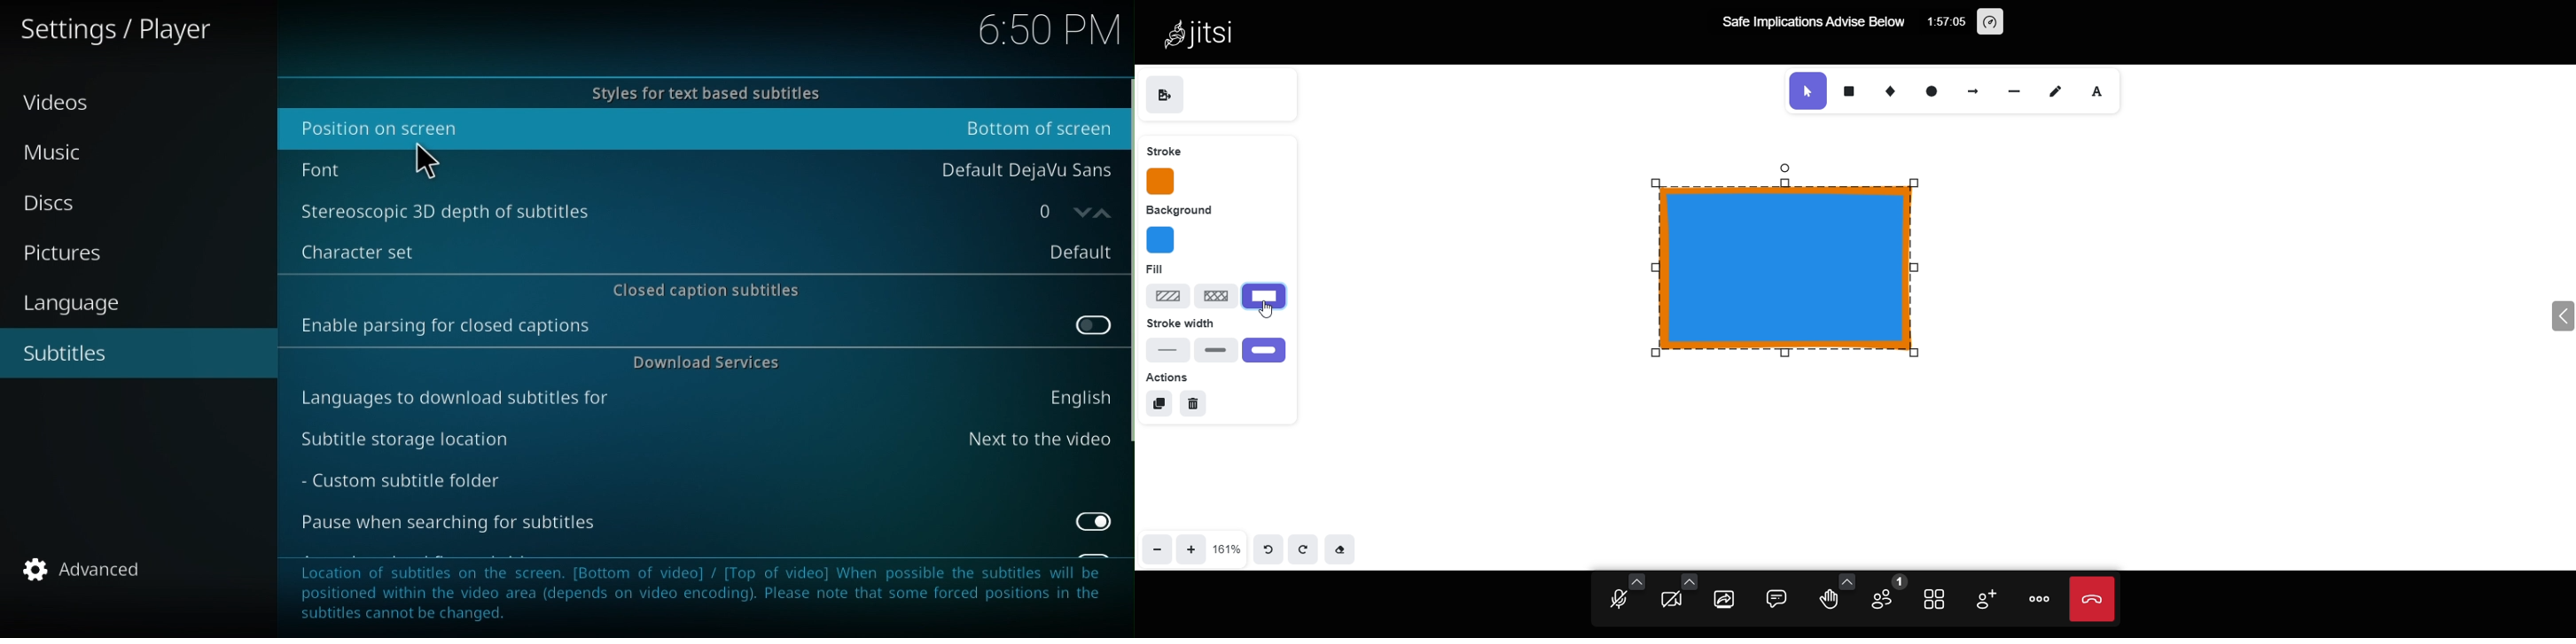 Image resolution: width=2576 pixels, height=644 pixels. I want to click on zoom out, so click(1153, 552).